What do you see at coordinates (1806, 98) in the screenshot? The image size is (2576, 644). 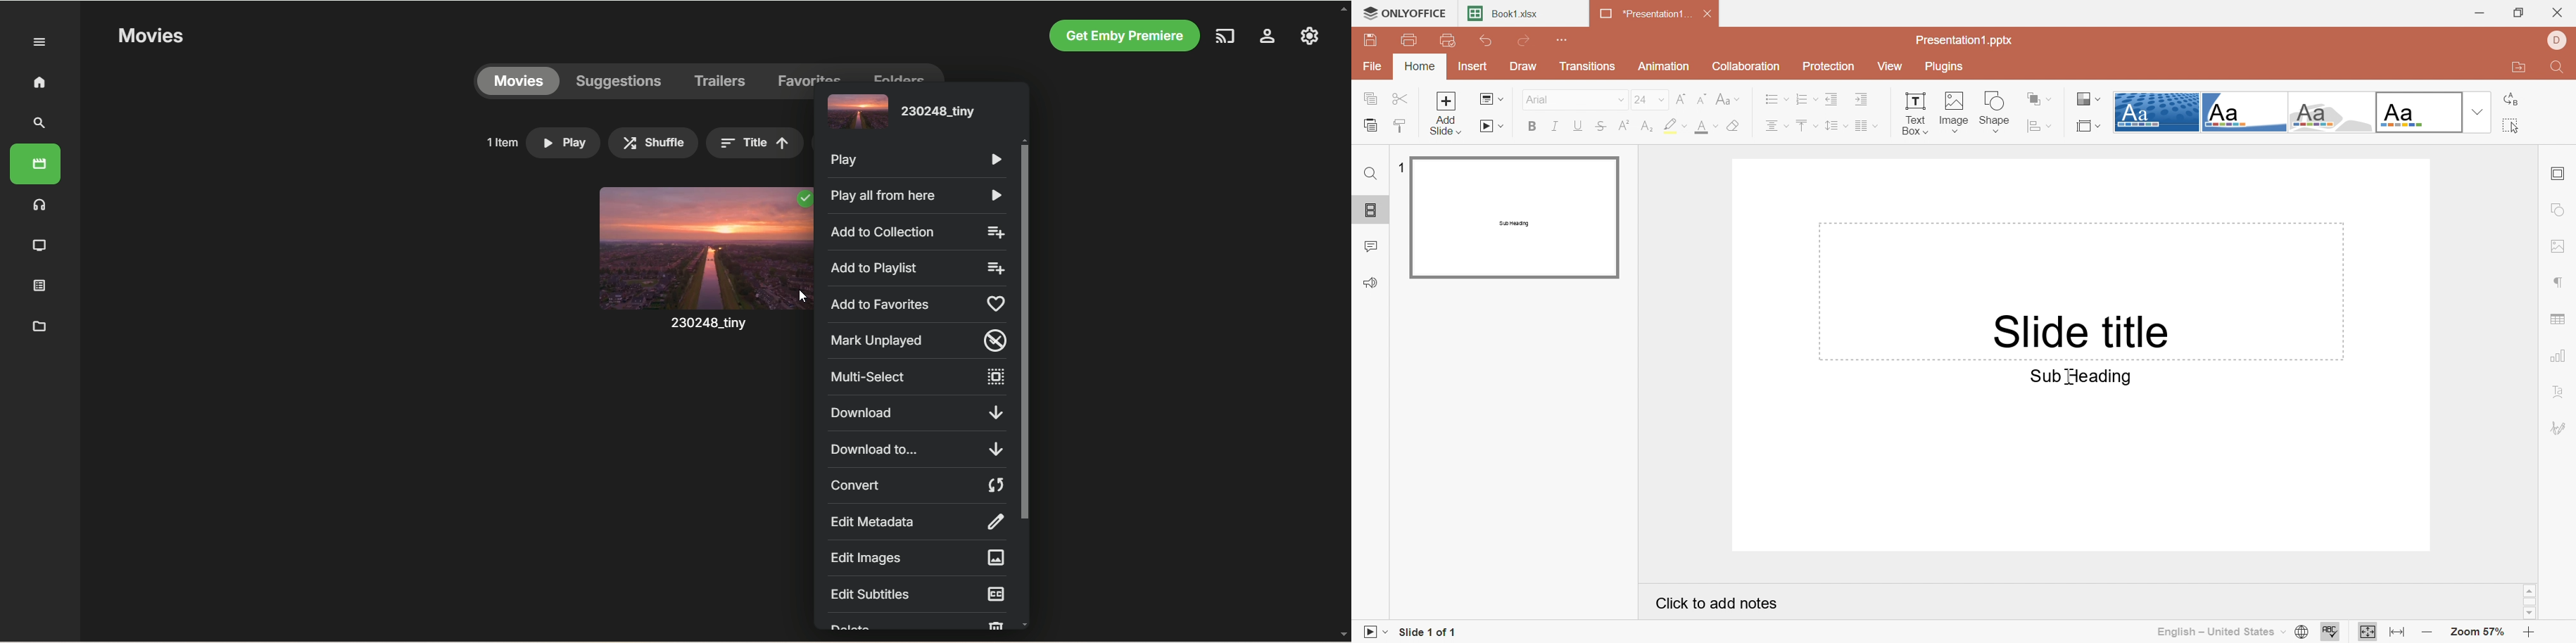 I see `Numbering` at bounding box center [1806, 98].